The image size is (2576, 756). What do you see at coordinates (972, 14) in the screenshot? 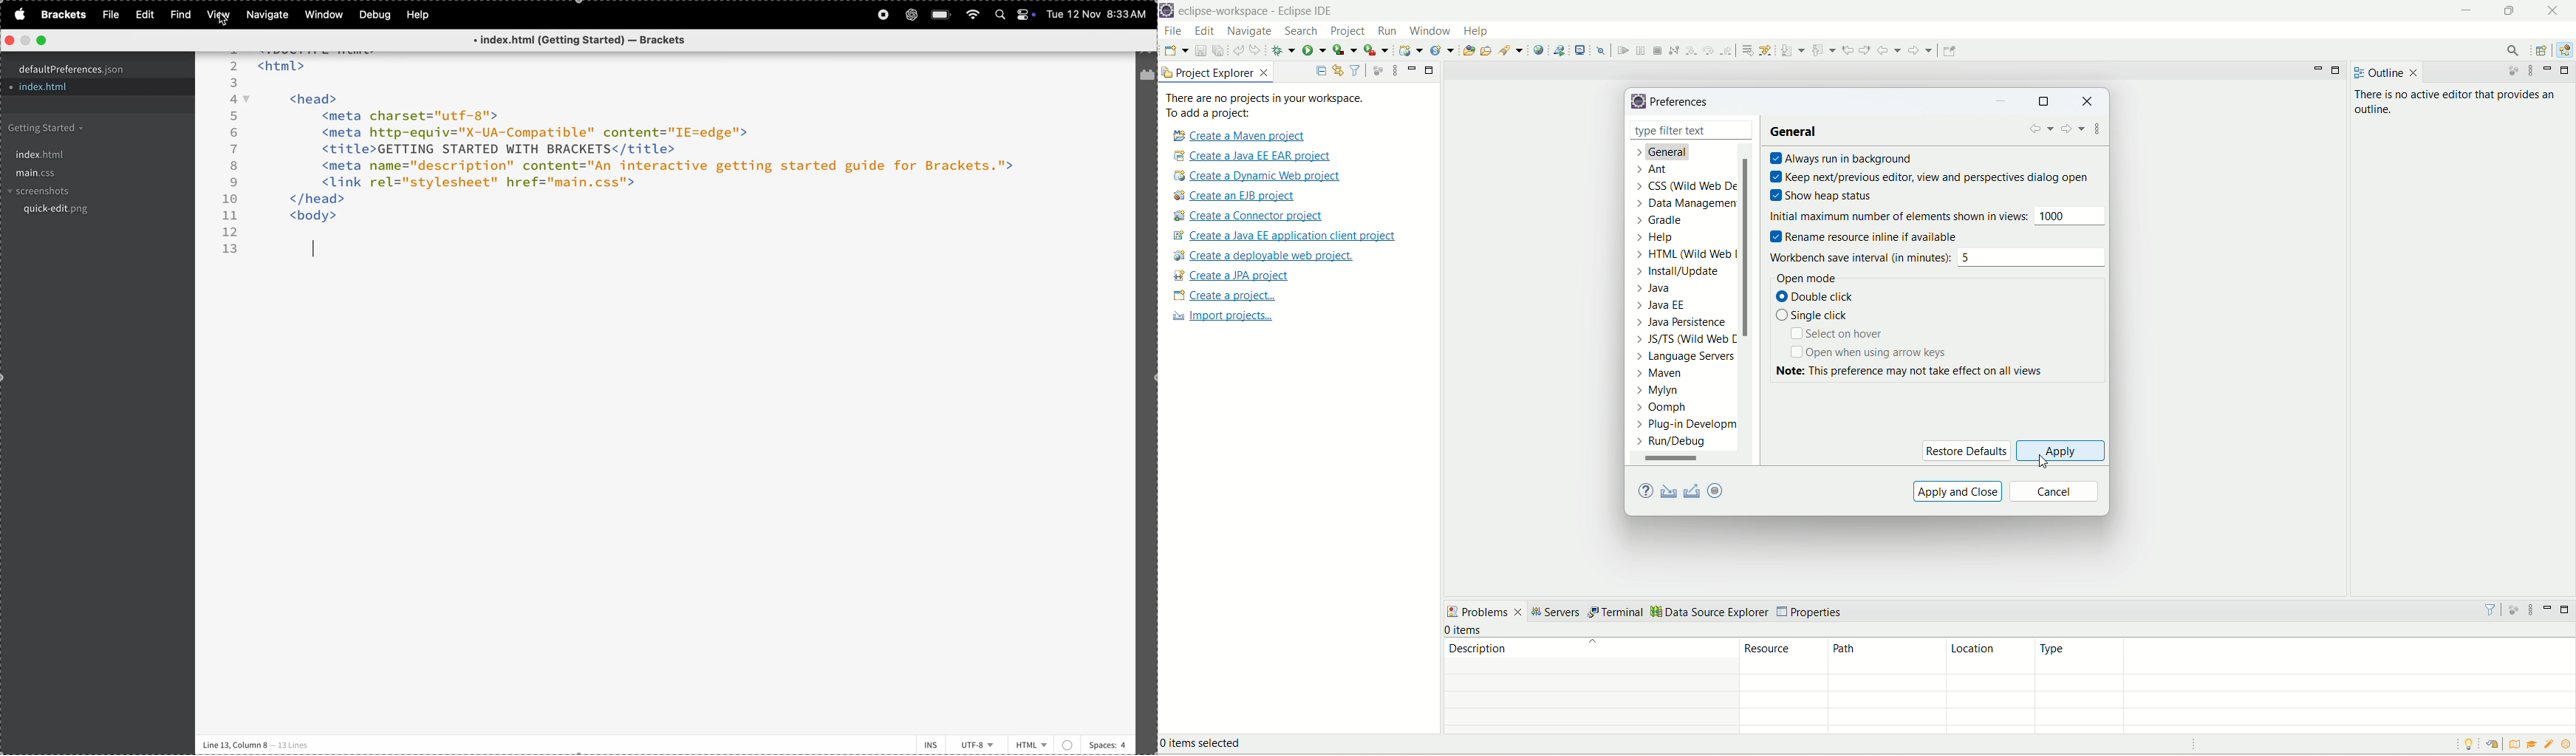
I see `wifi` at bounding box center [972, 14].